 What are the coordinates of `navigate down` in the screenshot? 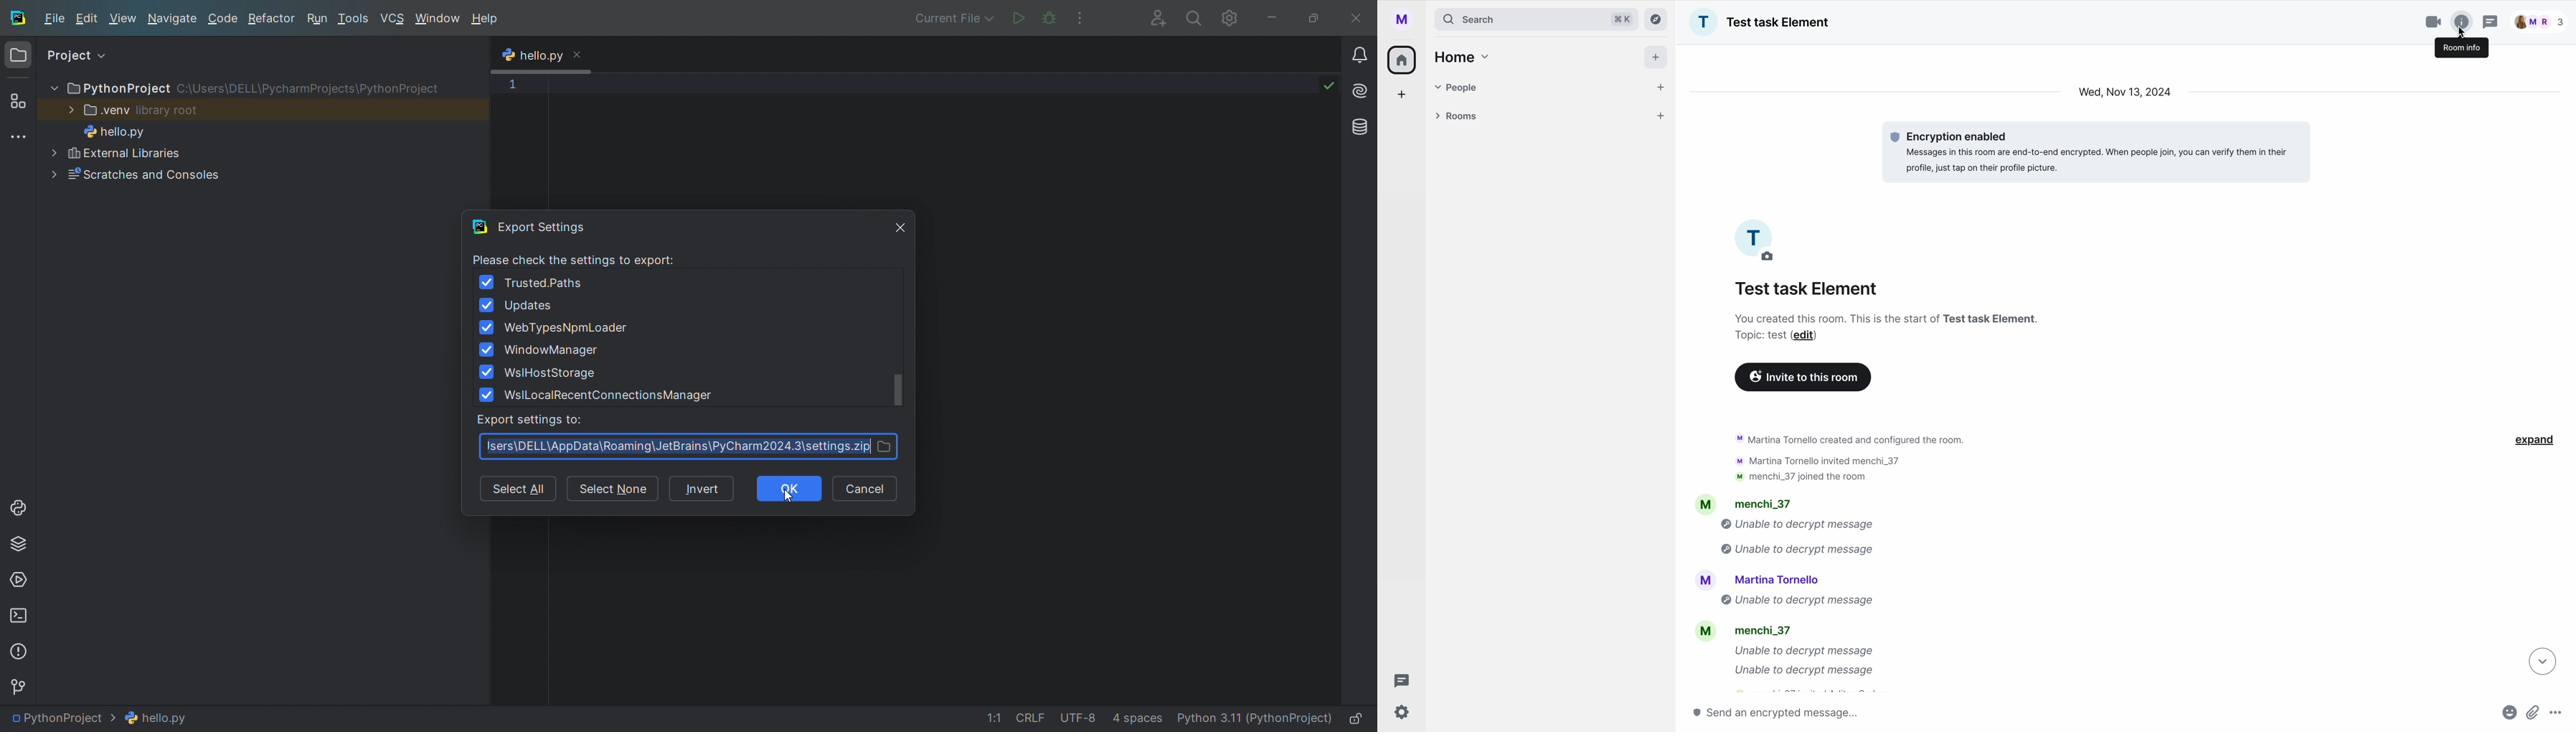 It's located at (2544, 660).